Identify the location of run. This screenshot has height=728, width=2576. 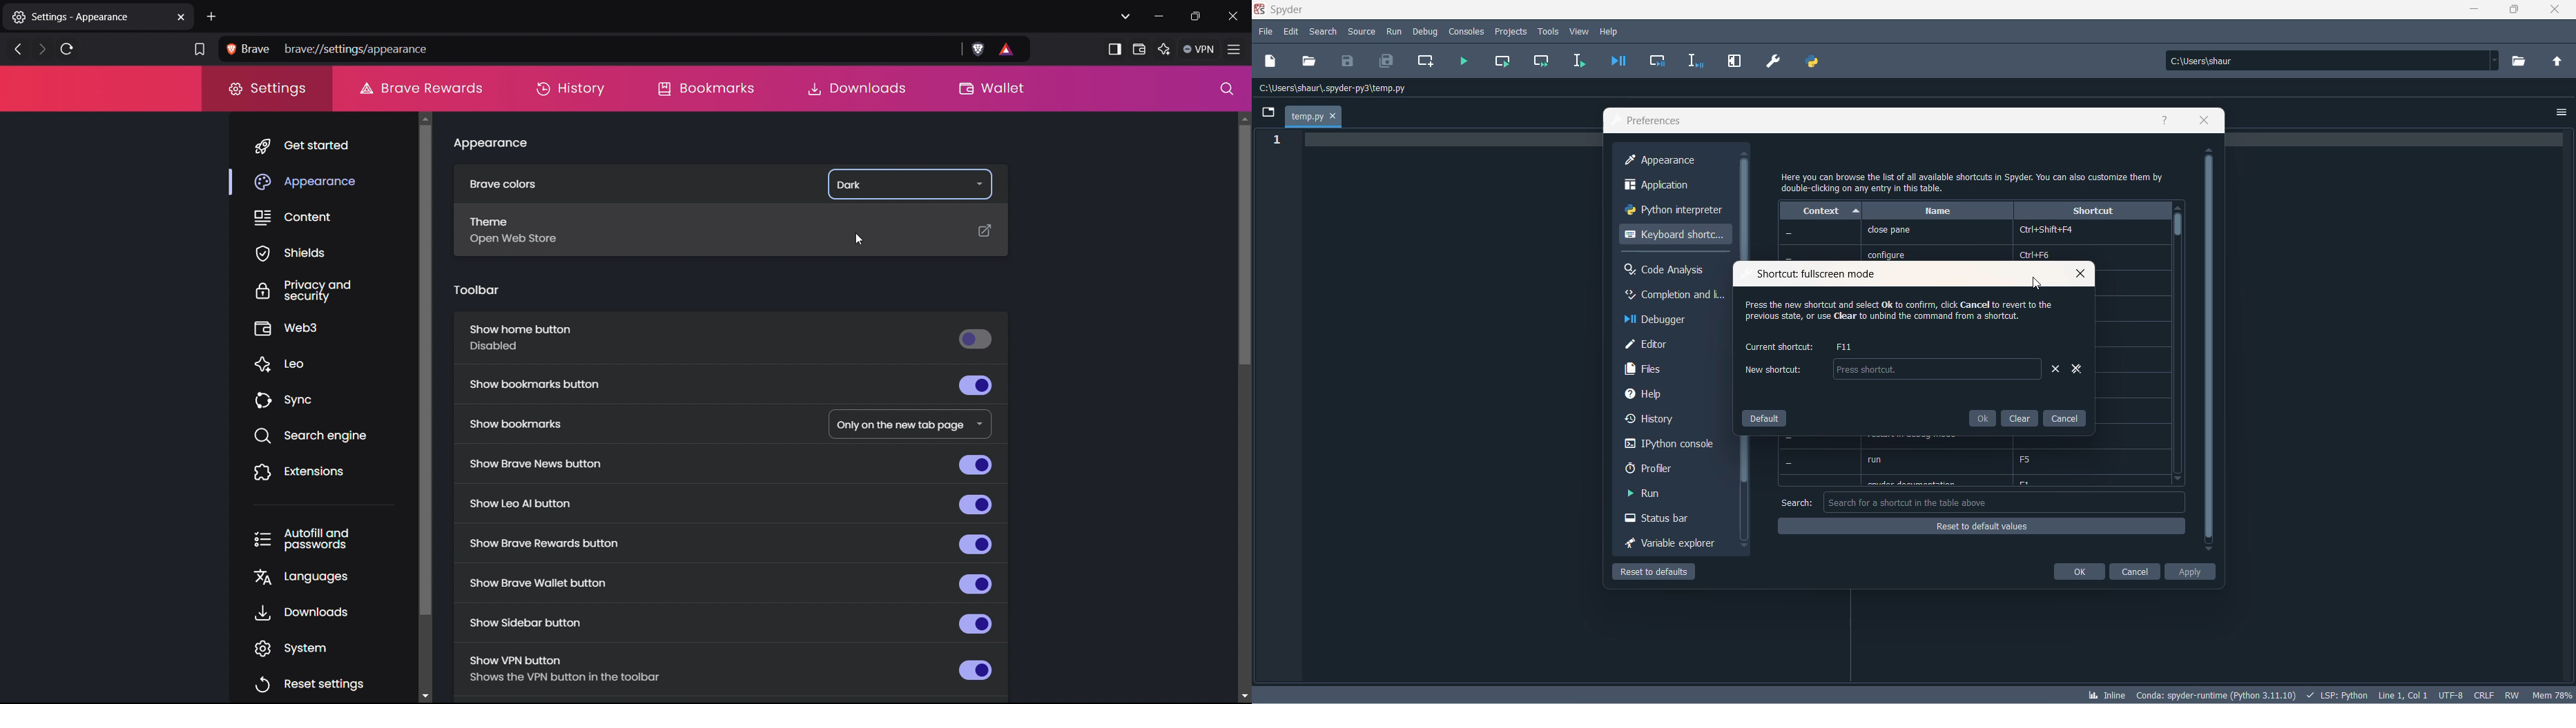
(1658, 494).